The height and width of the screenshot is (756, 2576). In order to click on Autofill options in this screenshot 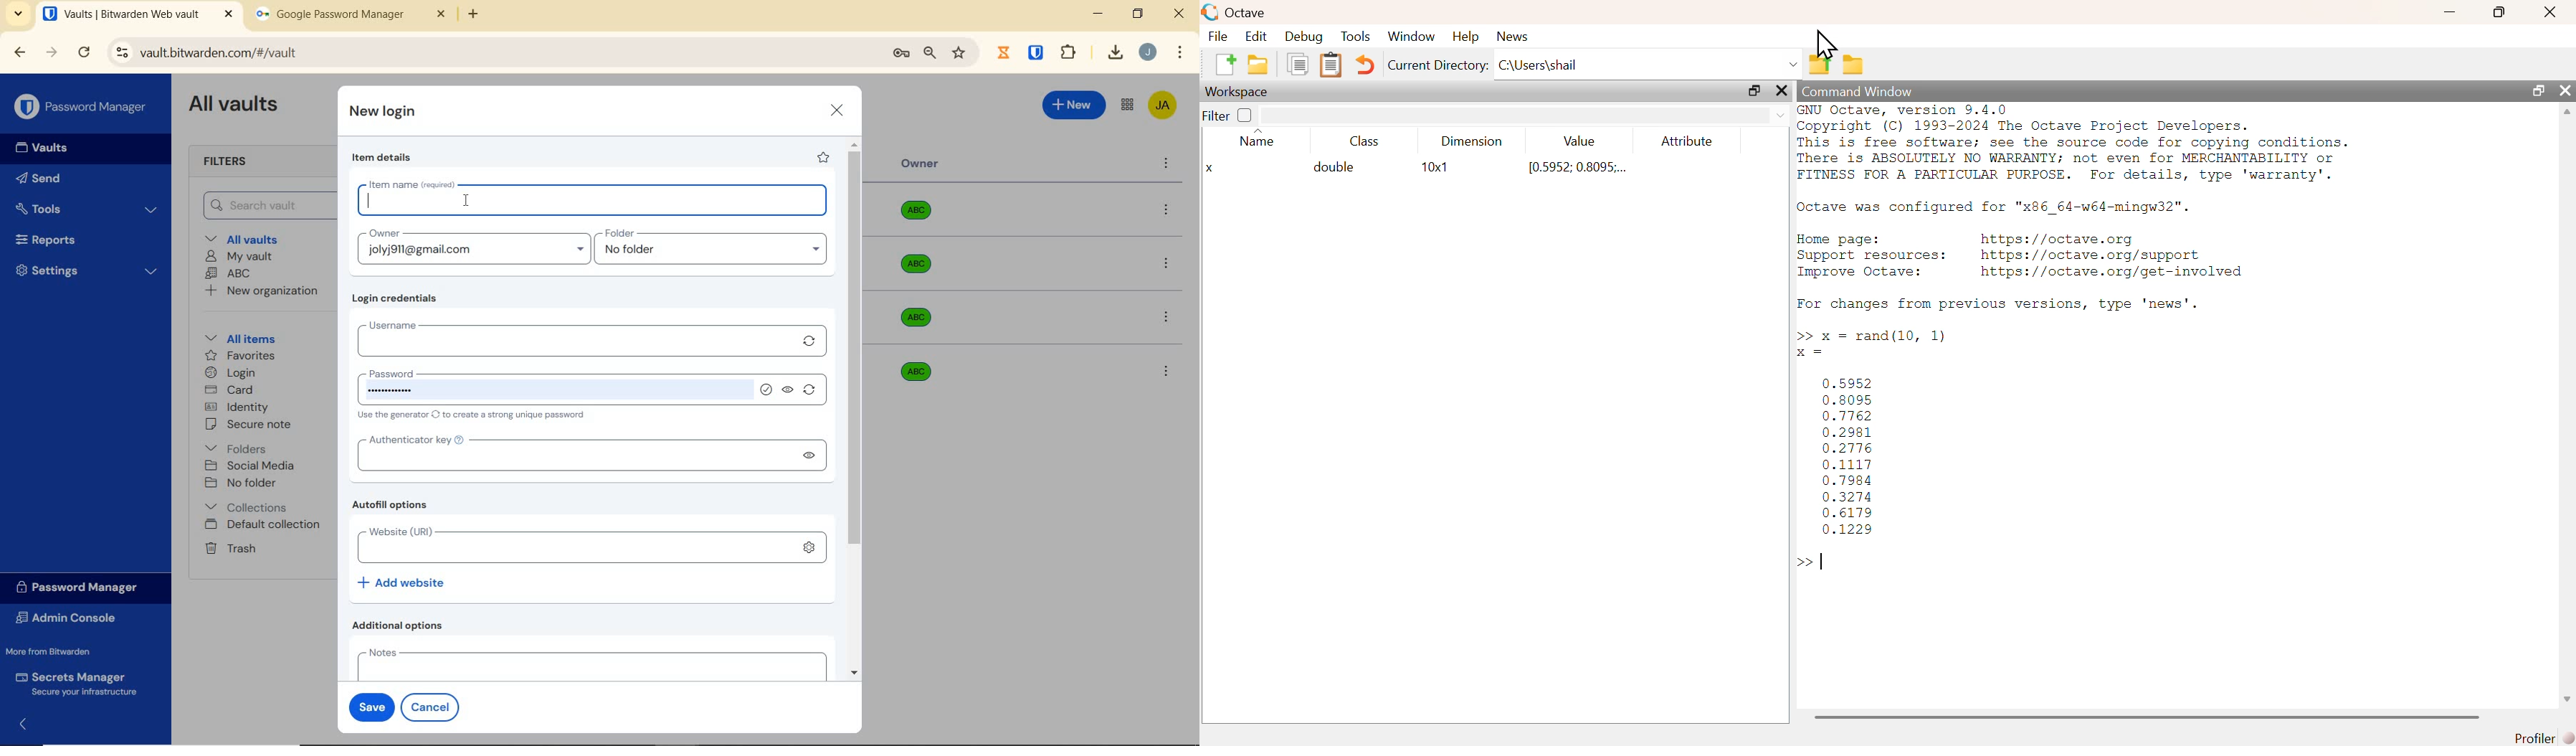, I will do `click(394, 506)`.